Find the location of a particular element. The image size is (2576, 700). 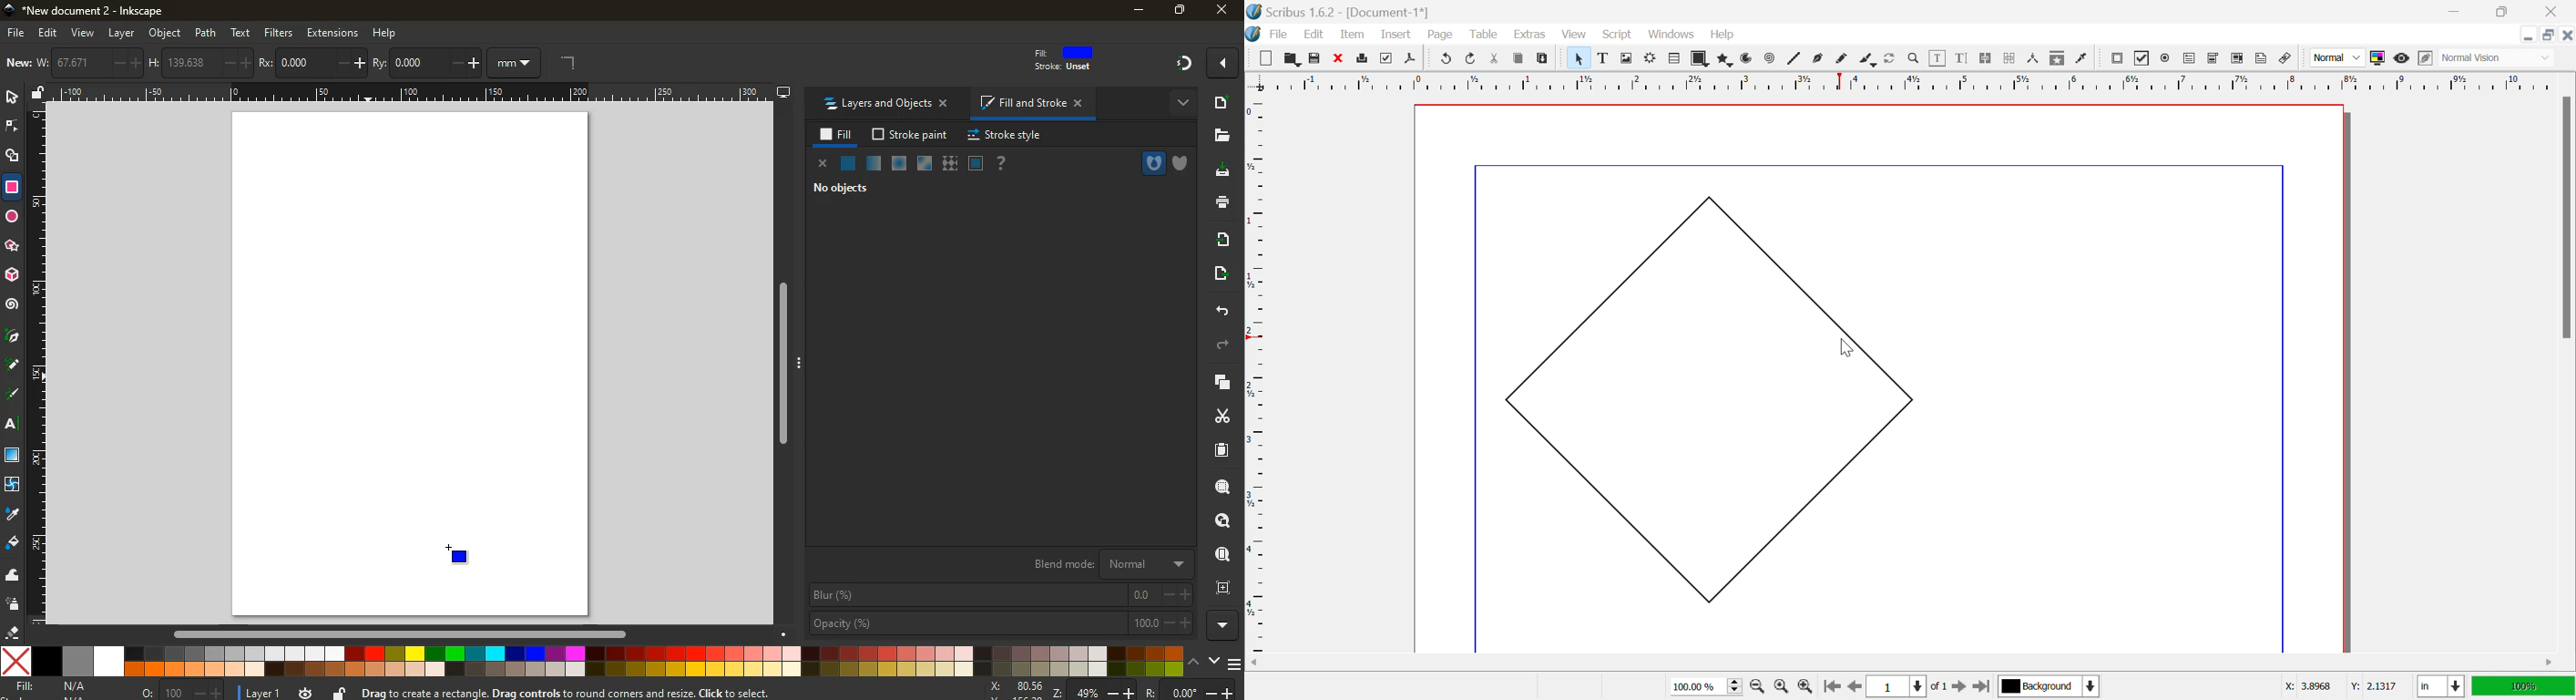

time is located at coordinates (307, 693).